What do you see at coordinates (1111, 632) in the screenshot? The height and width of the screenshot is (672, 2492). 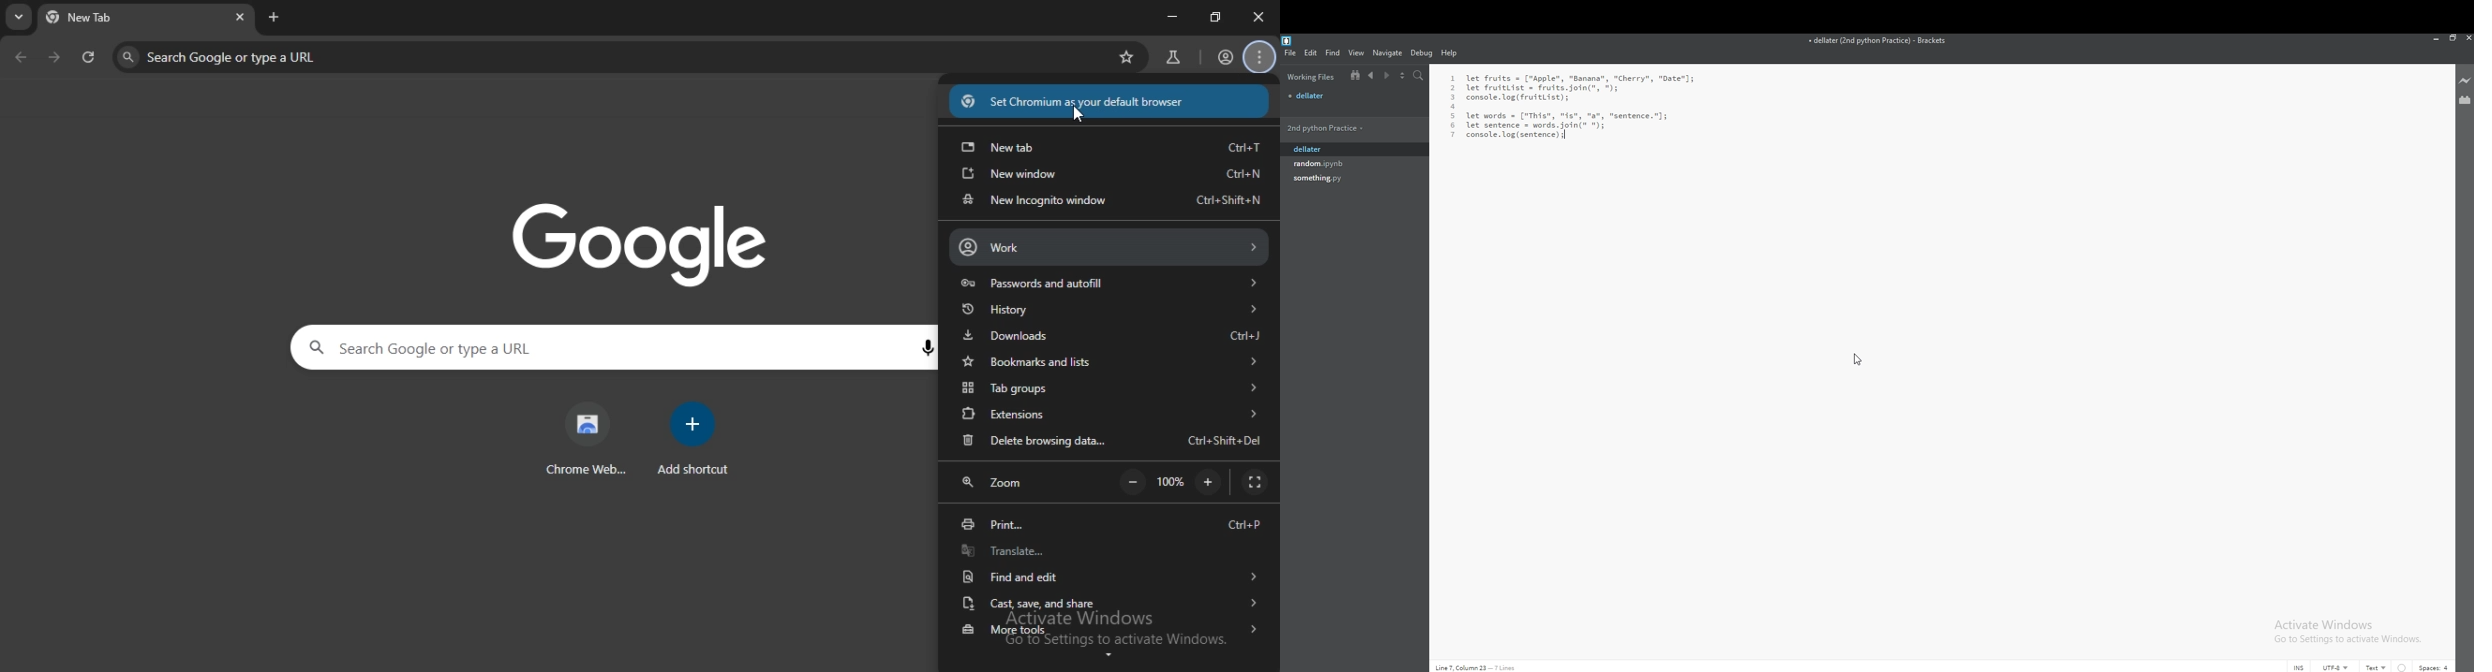 I see `more tools` at bounding box center [1111, 632].